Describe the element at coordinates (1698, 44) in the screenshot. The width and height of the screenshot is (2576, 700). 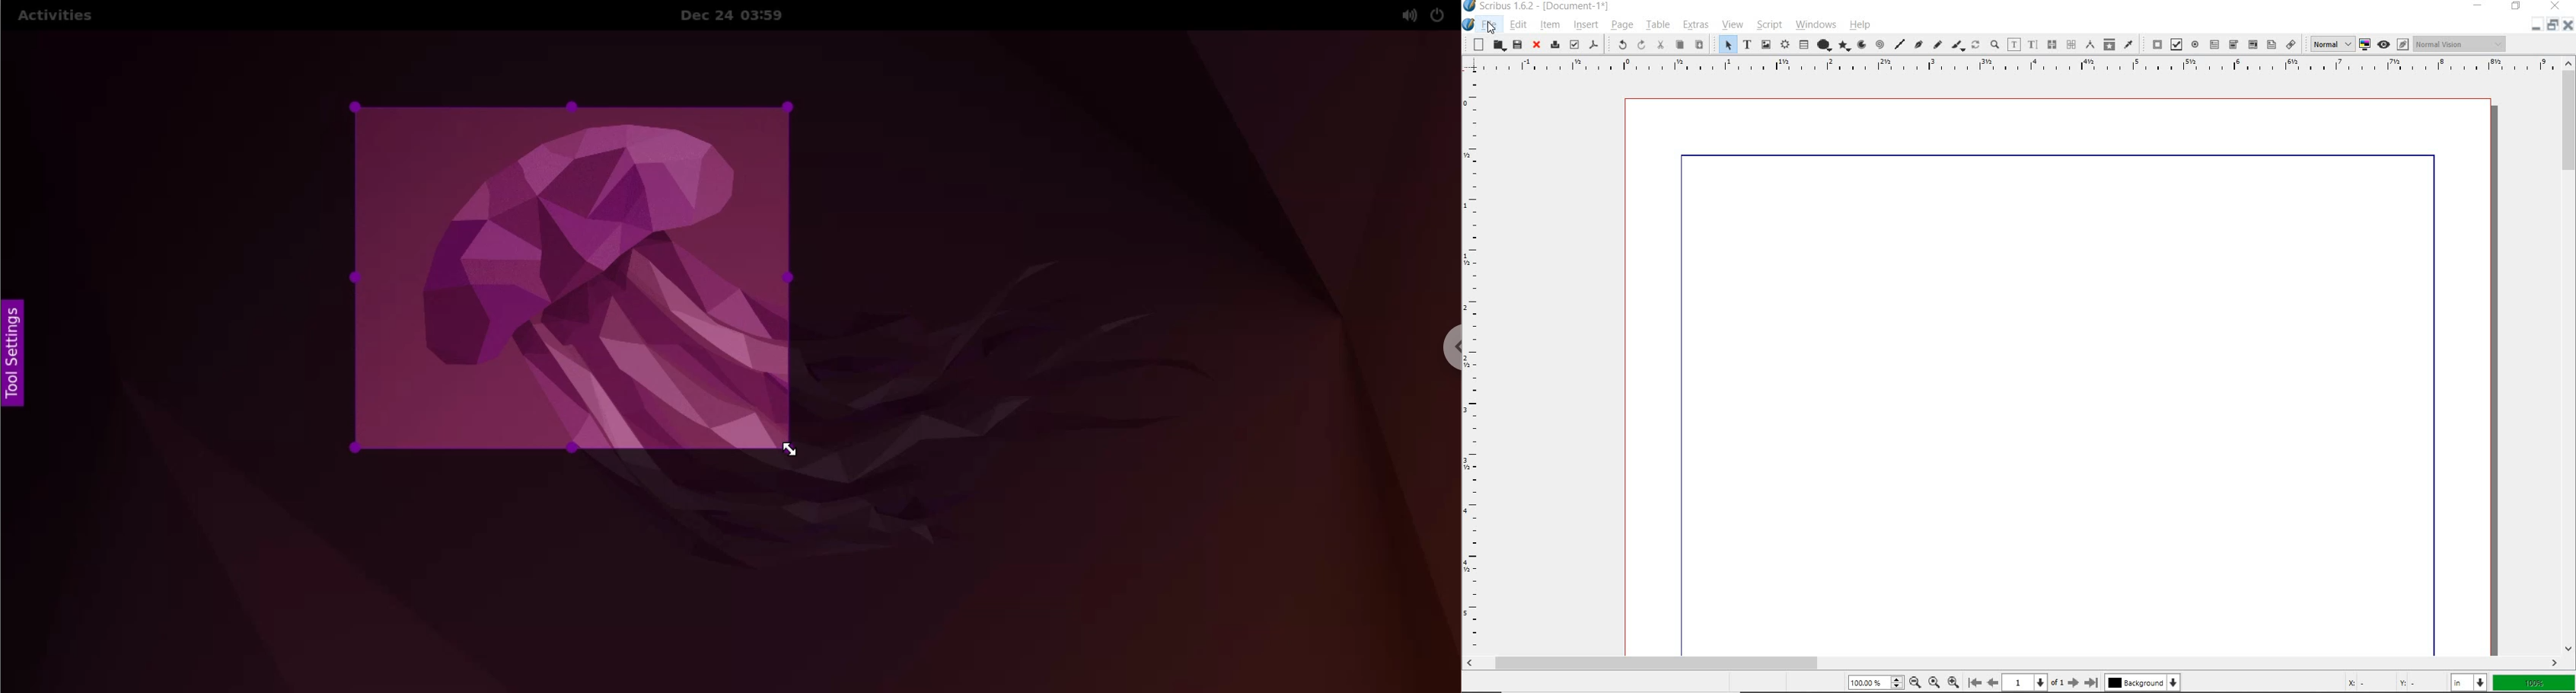
I see `paste` at that location.